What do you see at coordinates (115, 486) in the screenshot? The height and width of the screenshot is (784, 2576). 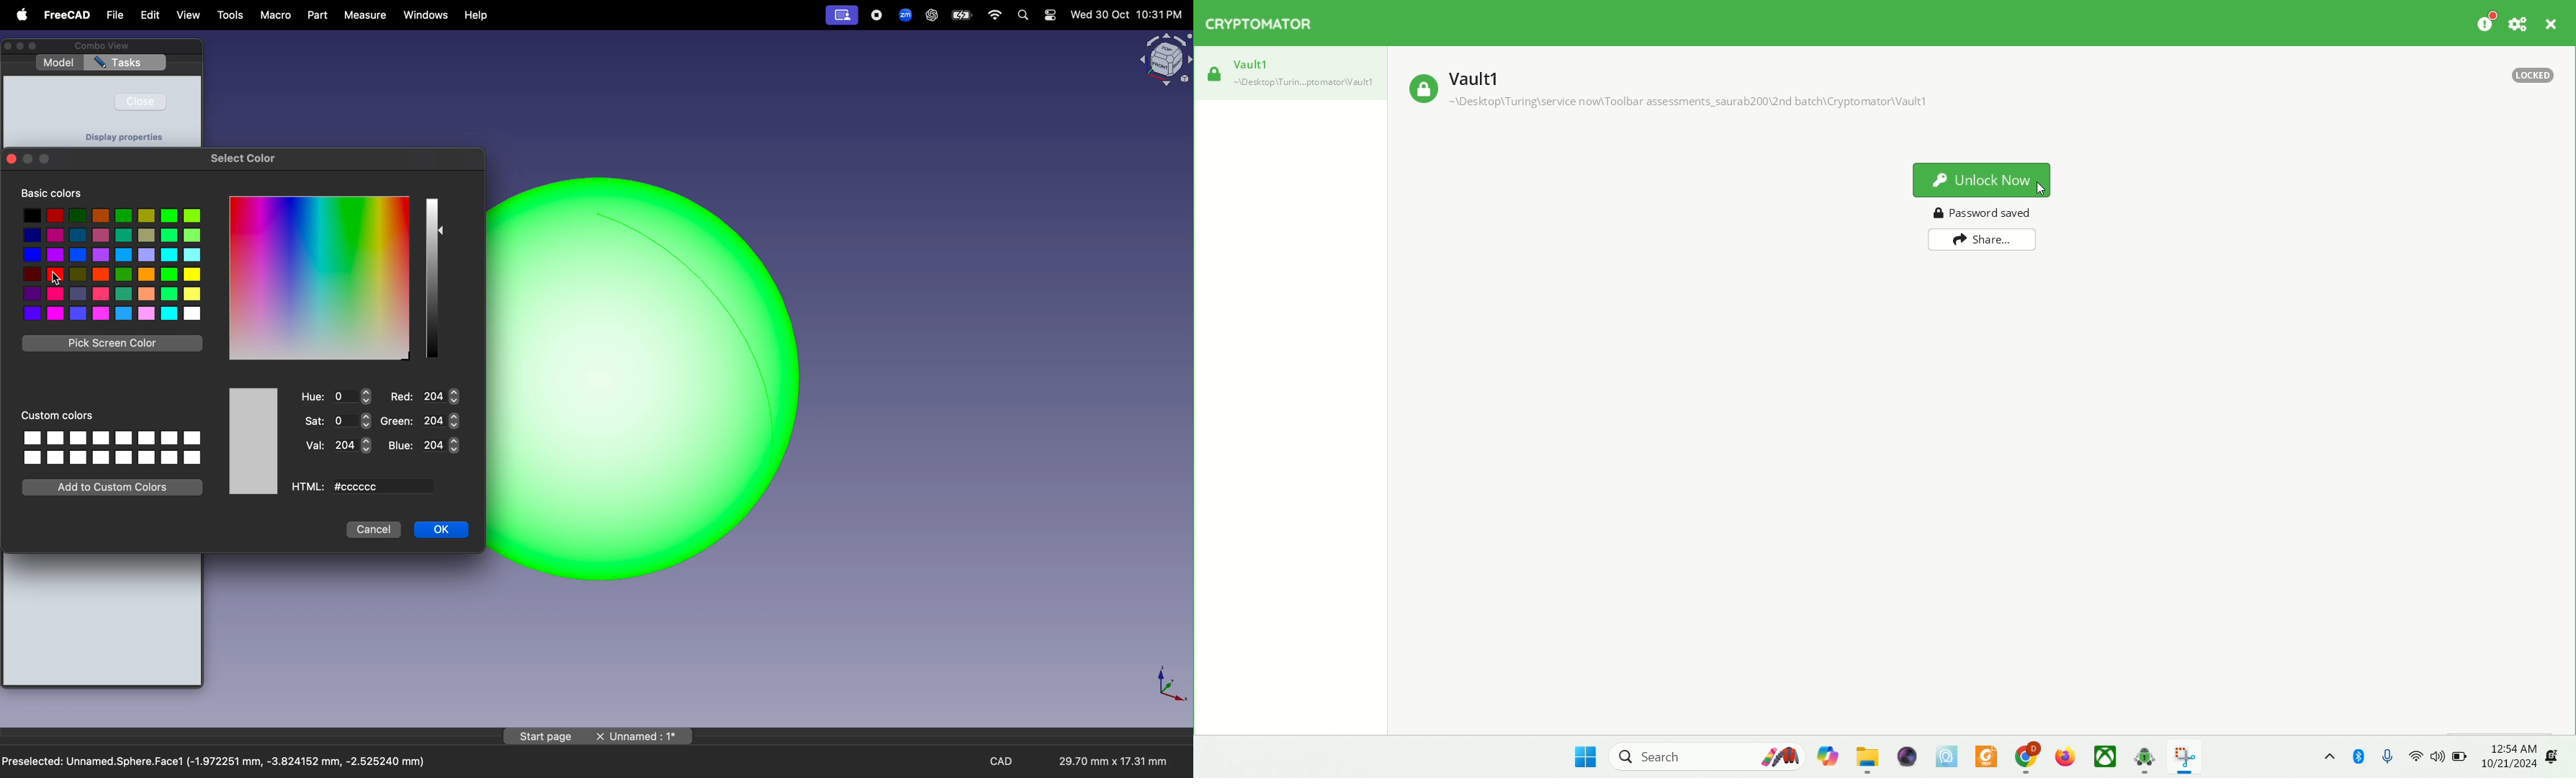 I see `add custom color` at bounding box center [115, 486].